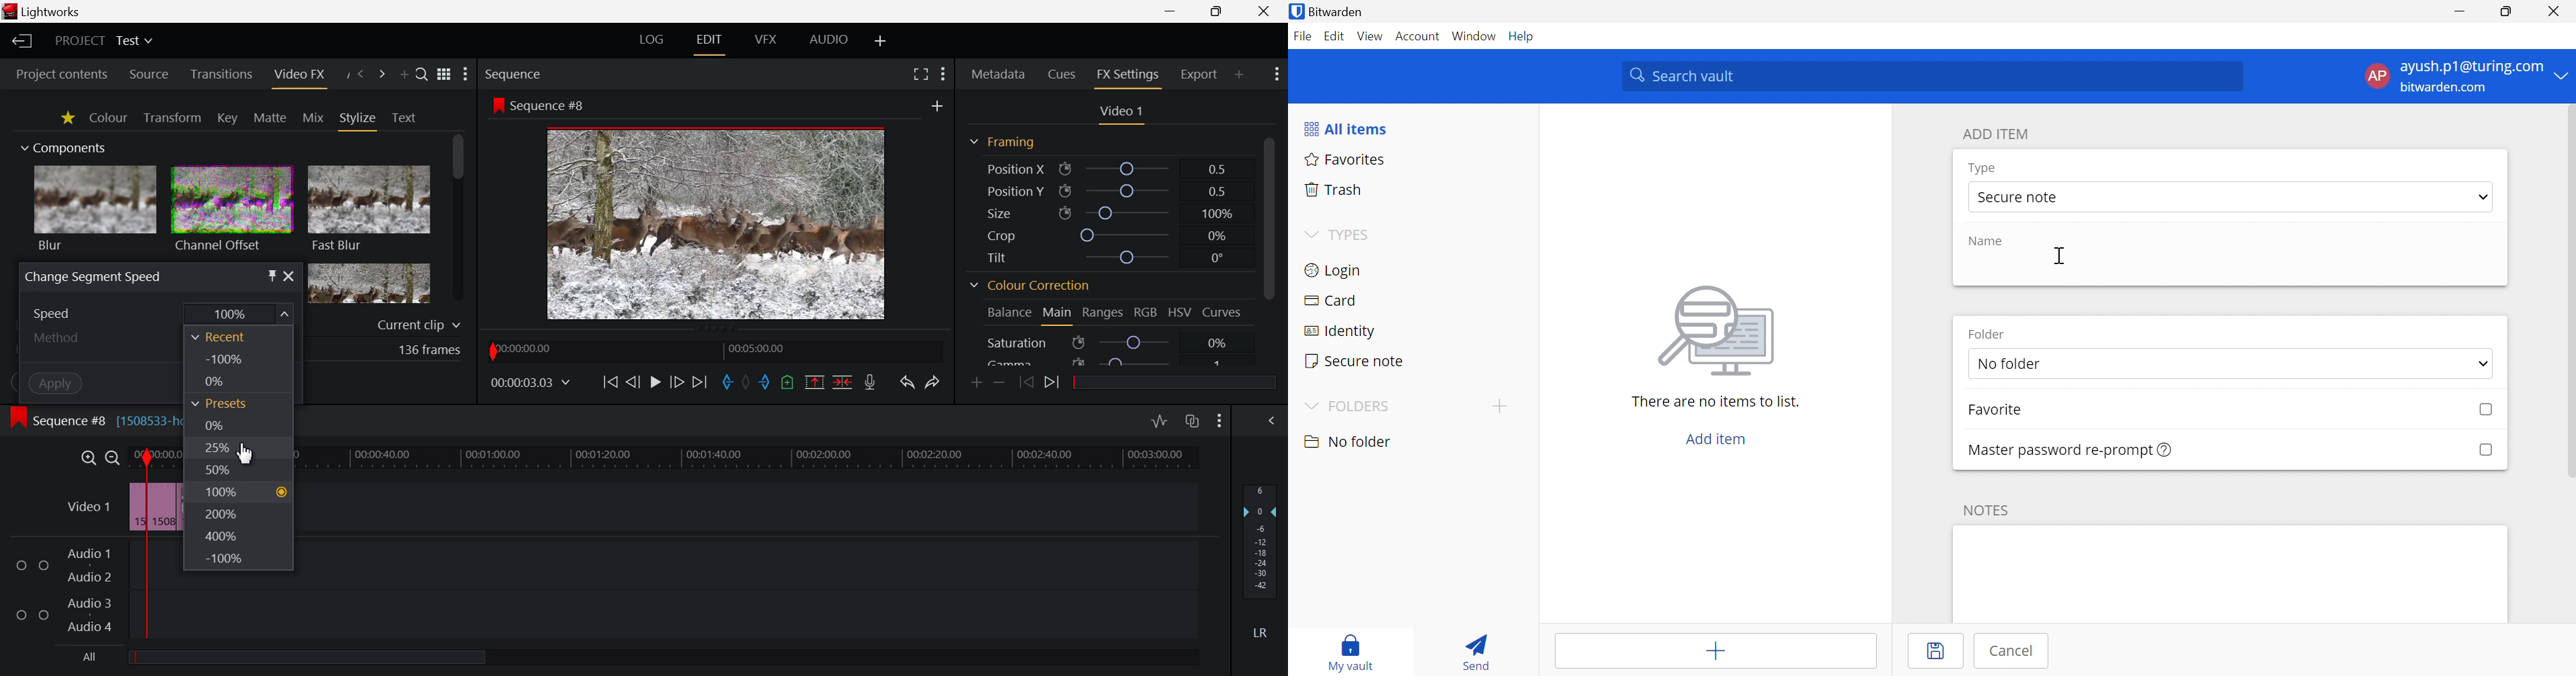 The height and width of the screenshot is (700, 2576). Describe the element at coordinates (380, 74) in the screenshot. I see `Next Panel` at that location.